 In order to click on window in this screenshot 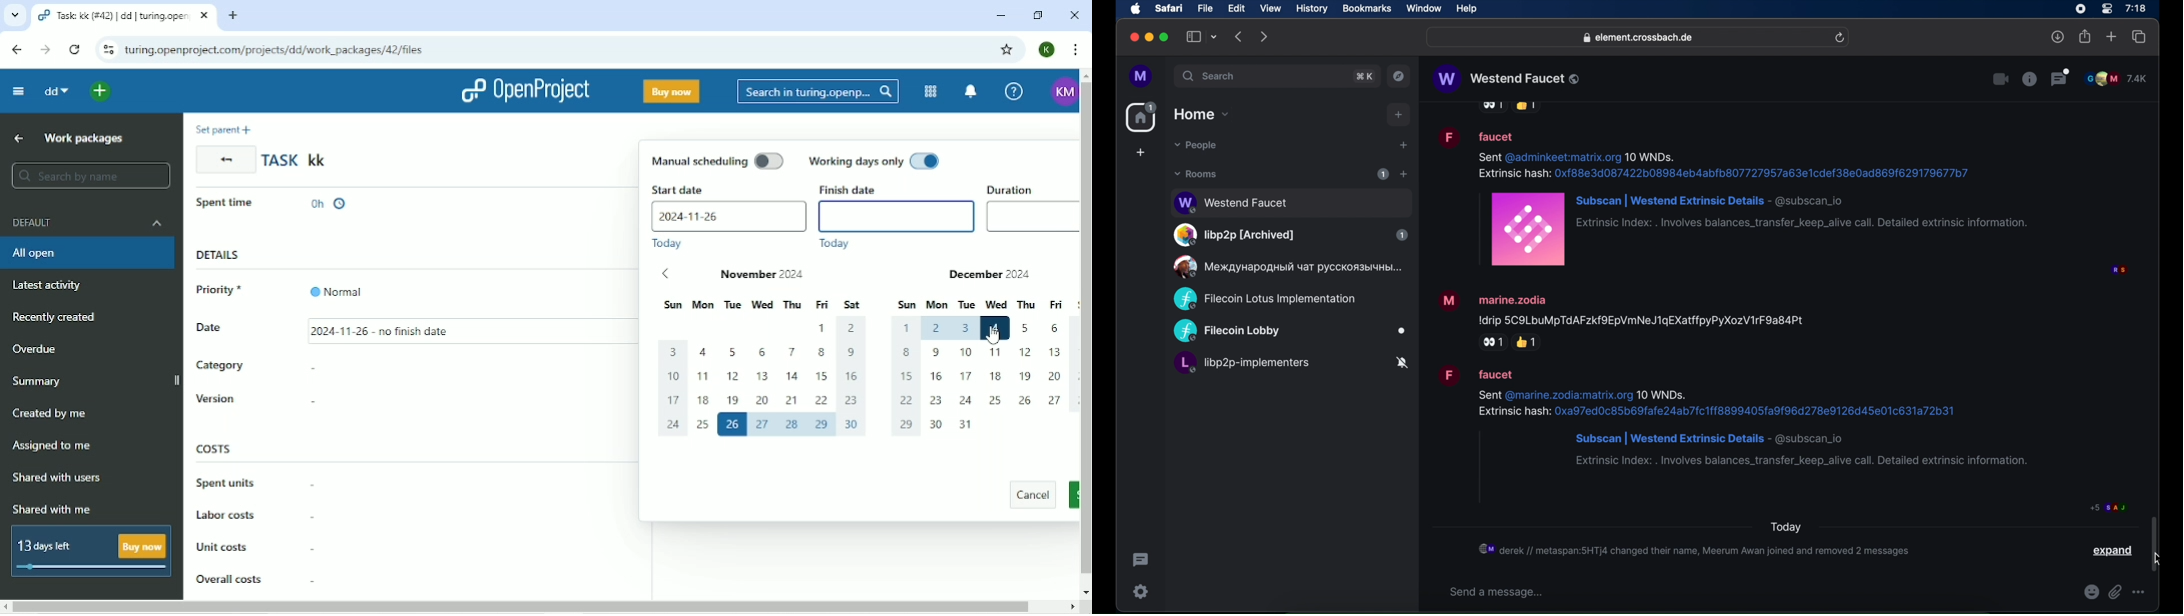, I will do `click(1424, 9)`.